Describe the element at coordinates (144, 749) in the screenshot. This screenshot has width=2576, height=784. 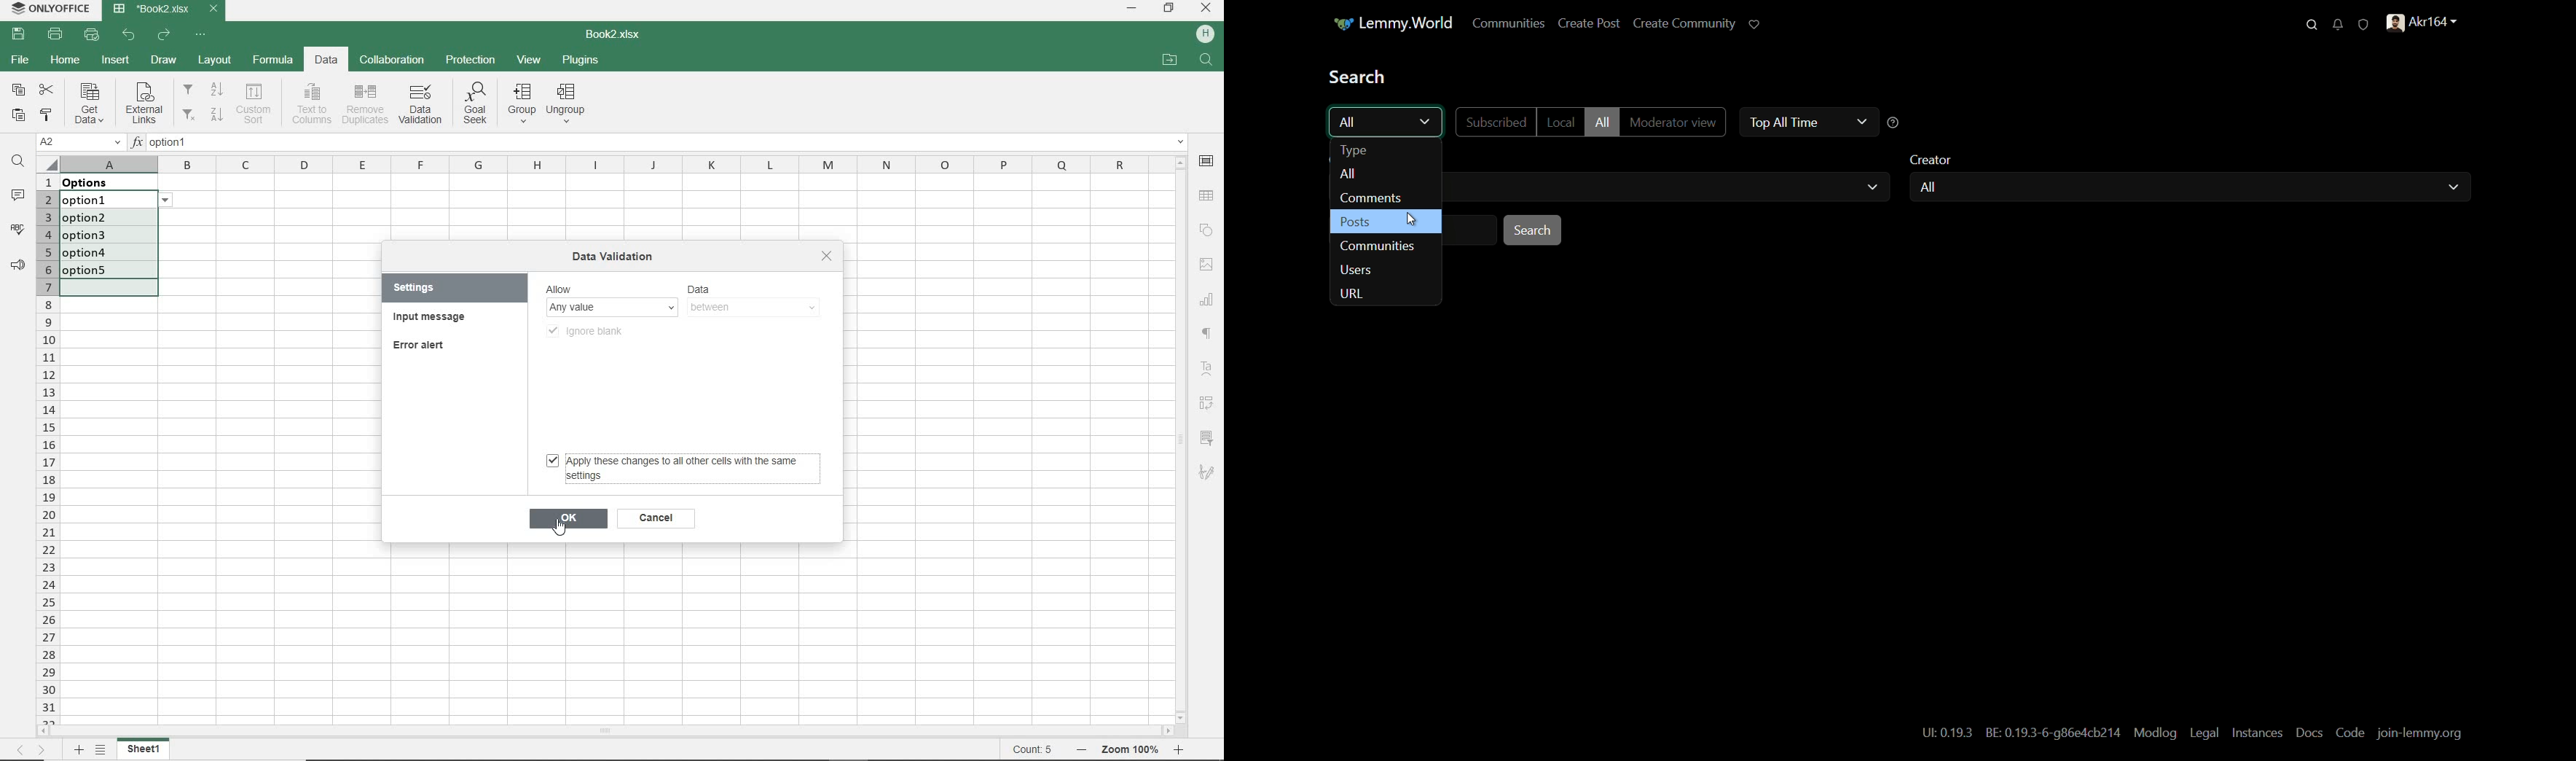
I see `sheet1` at that location.